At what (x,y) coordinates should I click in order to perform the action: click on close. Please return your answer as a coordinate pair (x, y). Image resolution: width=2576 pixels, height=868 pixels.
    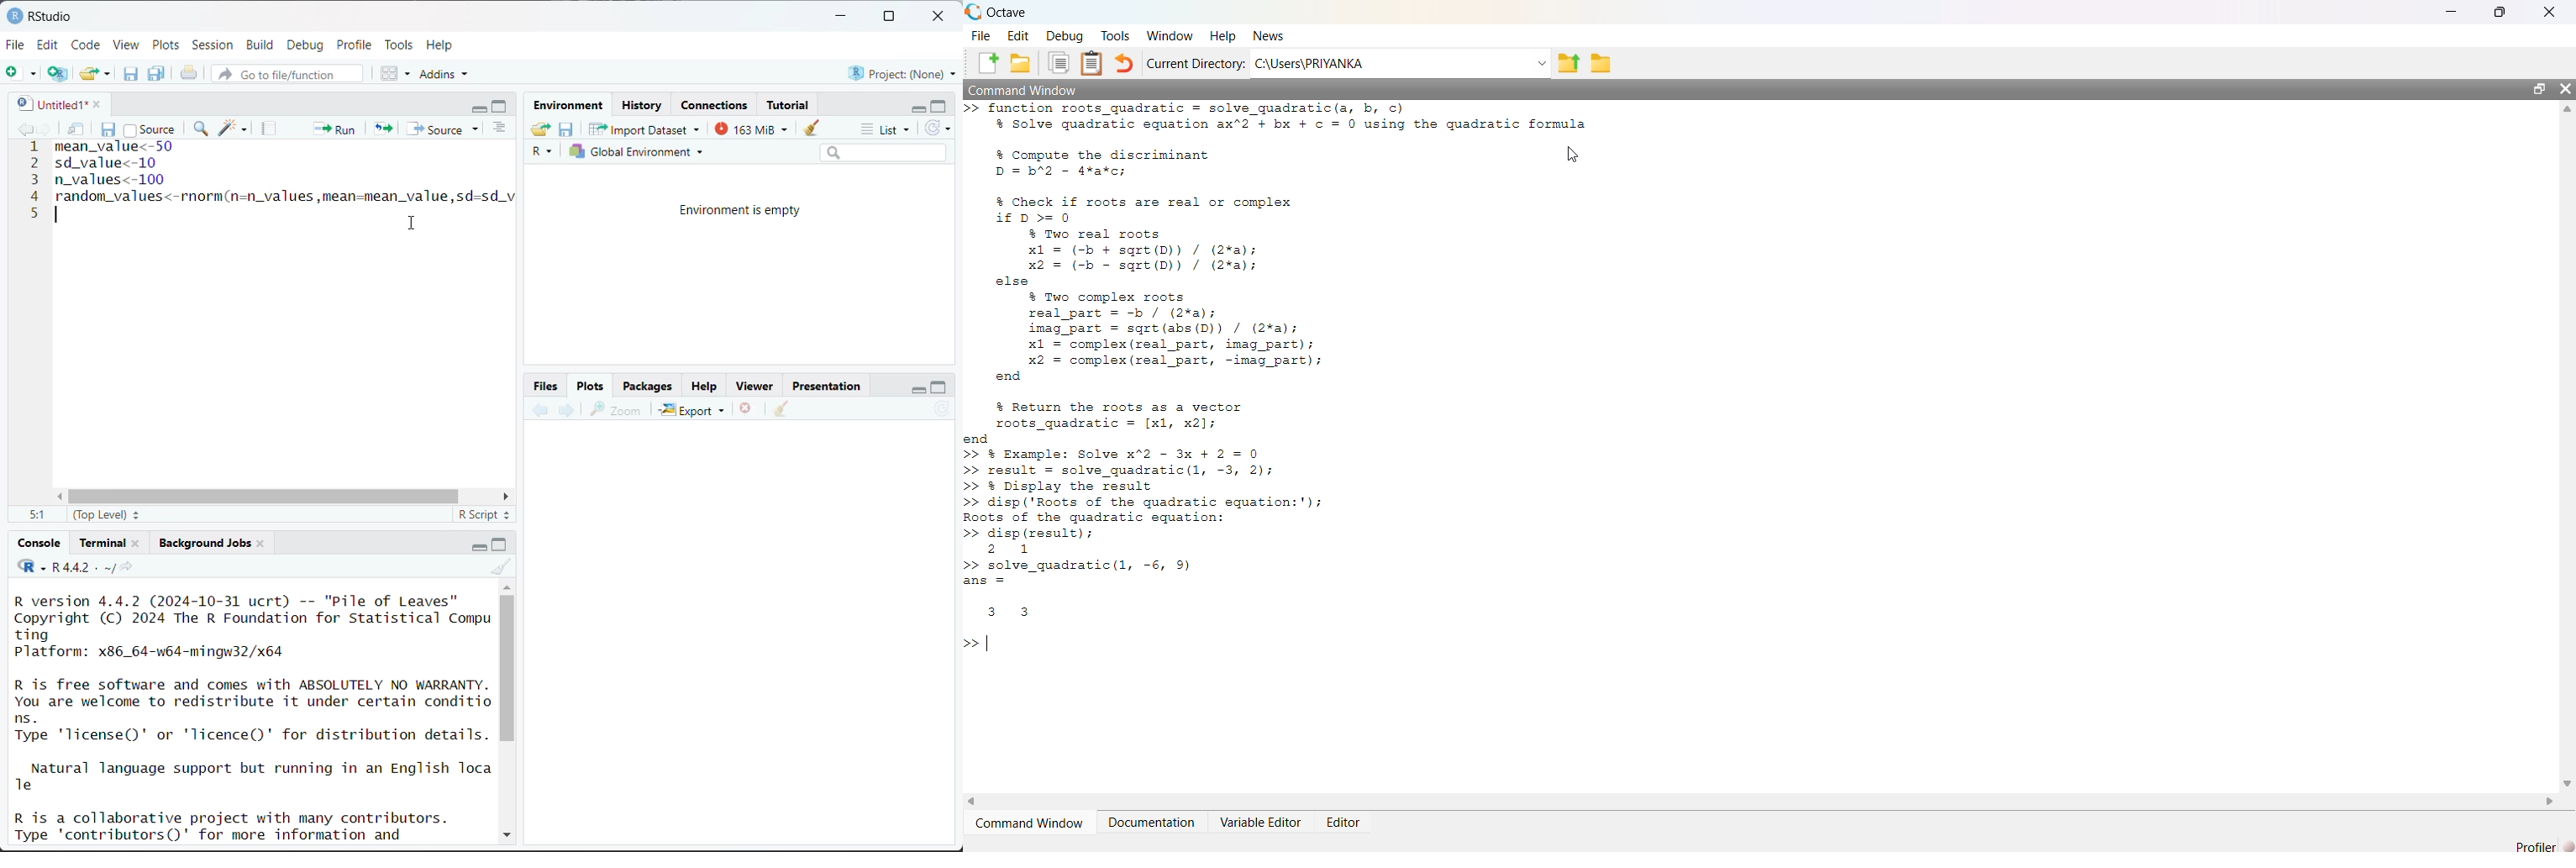
    Looking at the image, I should click on (261, 542).